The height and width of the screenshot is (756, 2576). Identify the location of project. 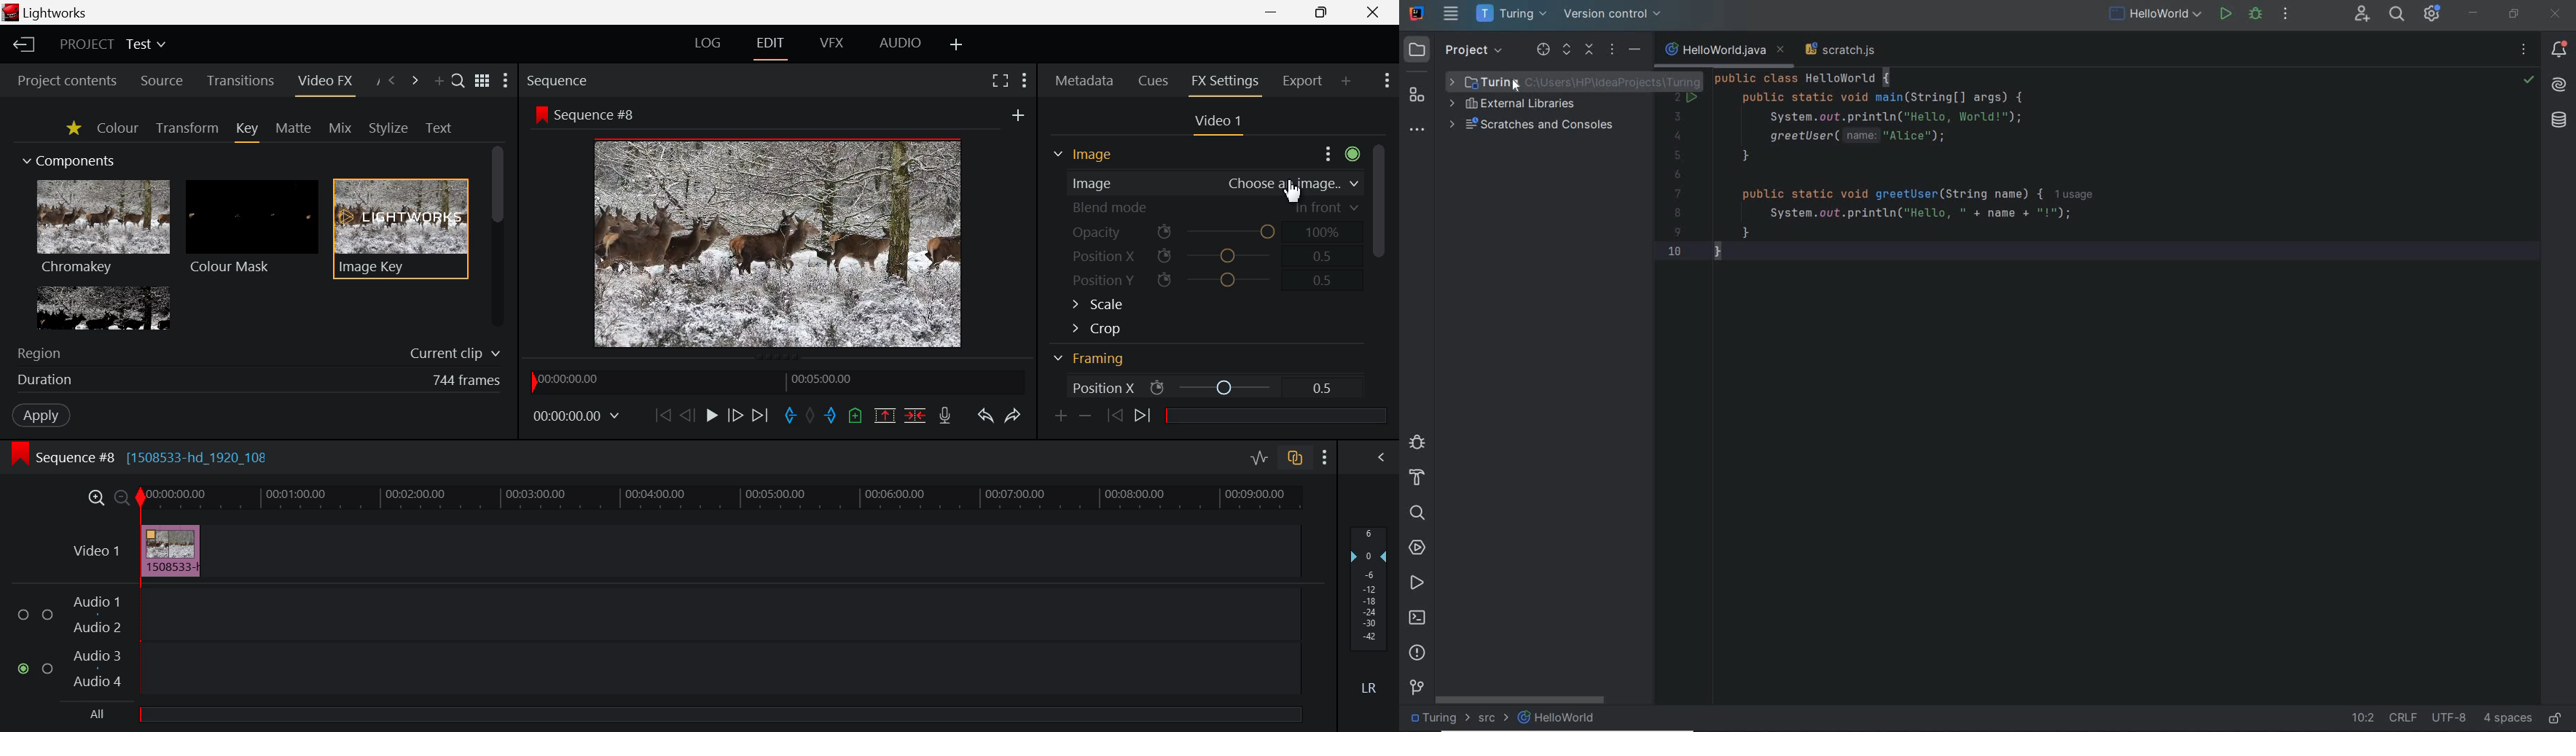
(1456, 50).